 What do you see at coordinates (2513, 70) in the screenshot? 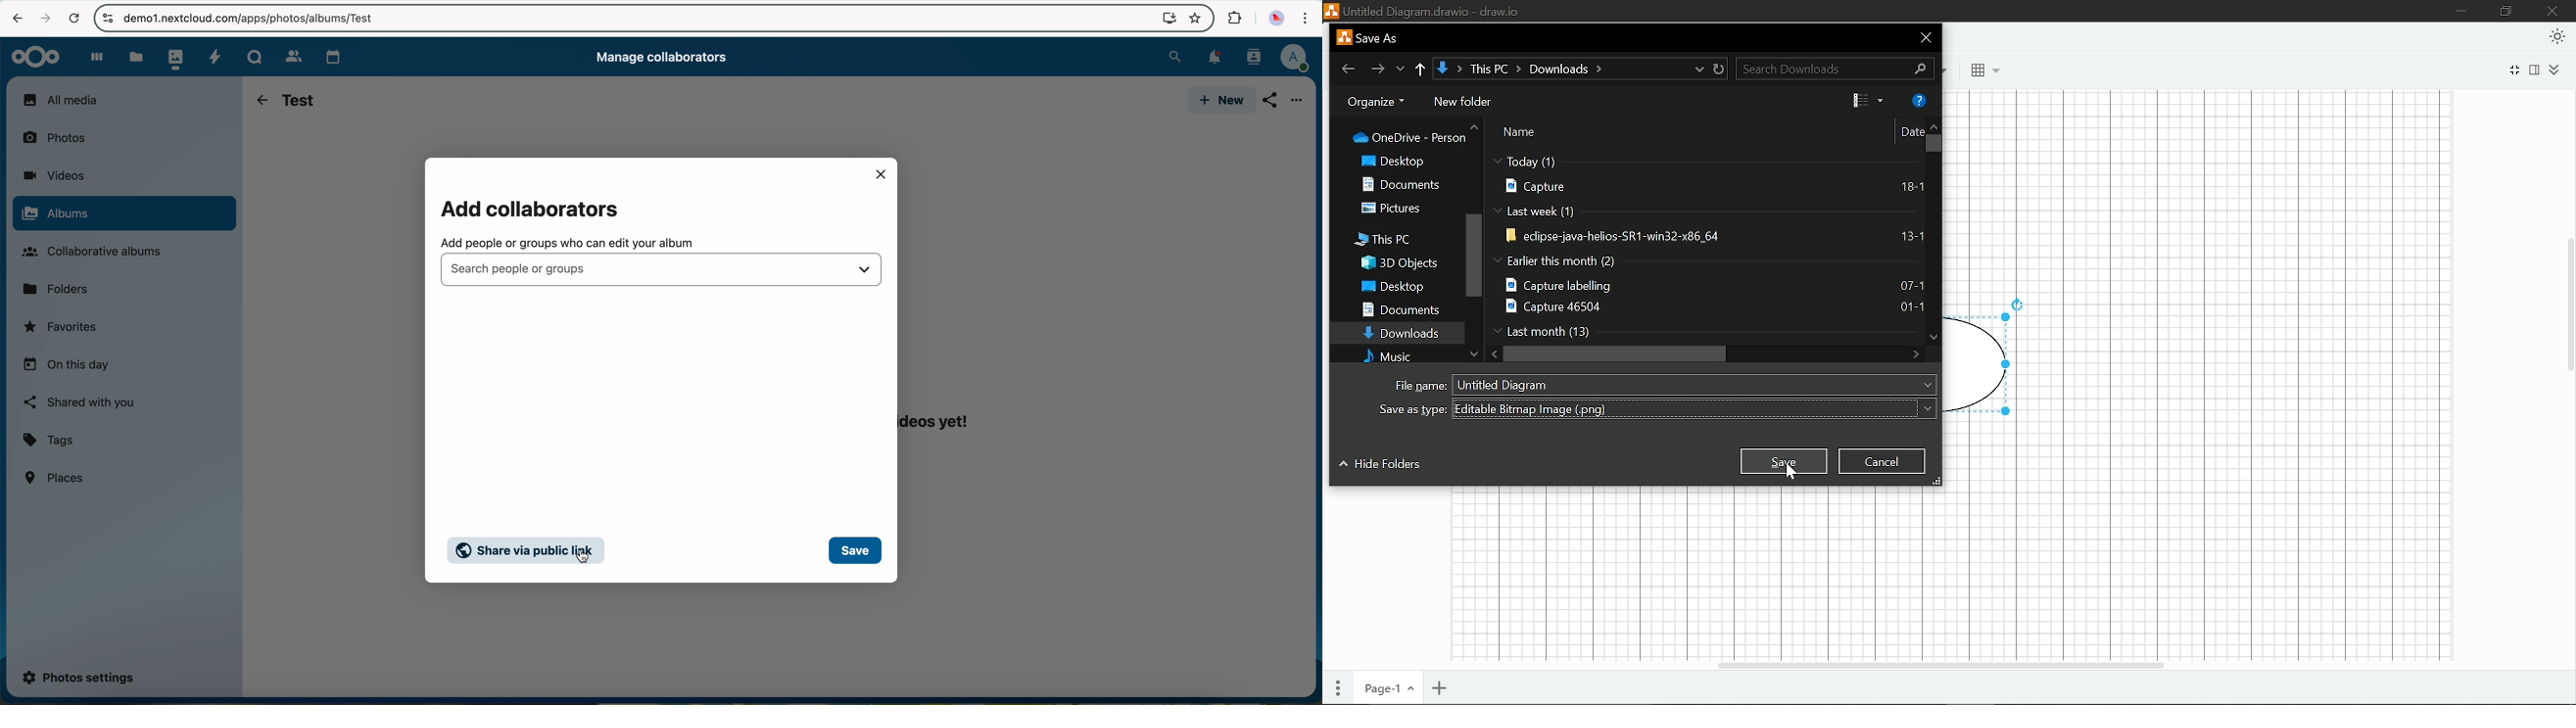
I see `Full screen` at bounding box center [2513, 70].